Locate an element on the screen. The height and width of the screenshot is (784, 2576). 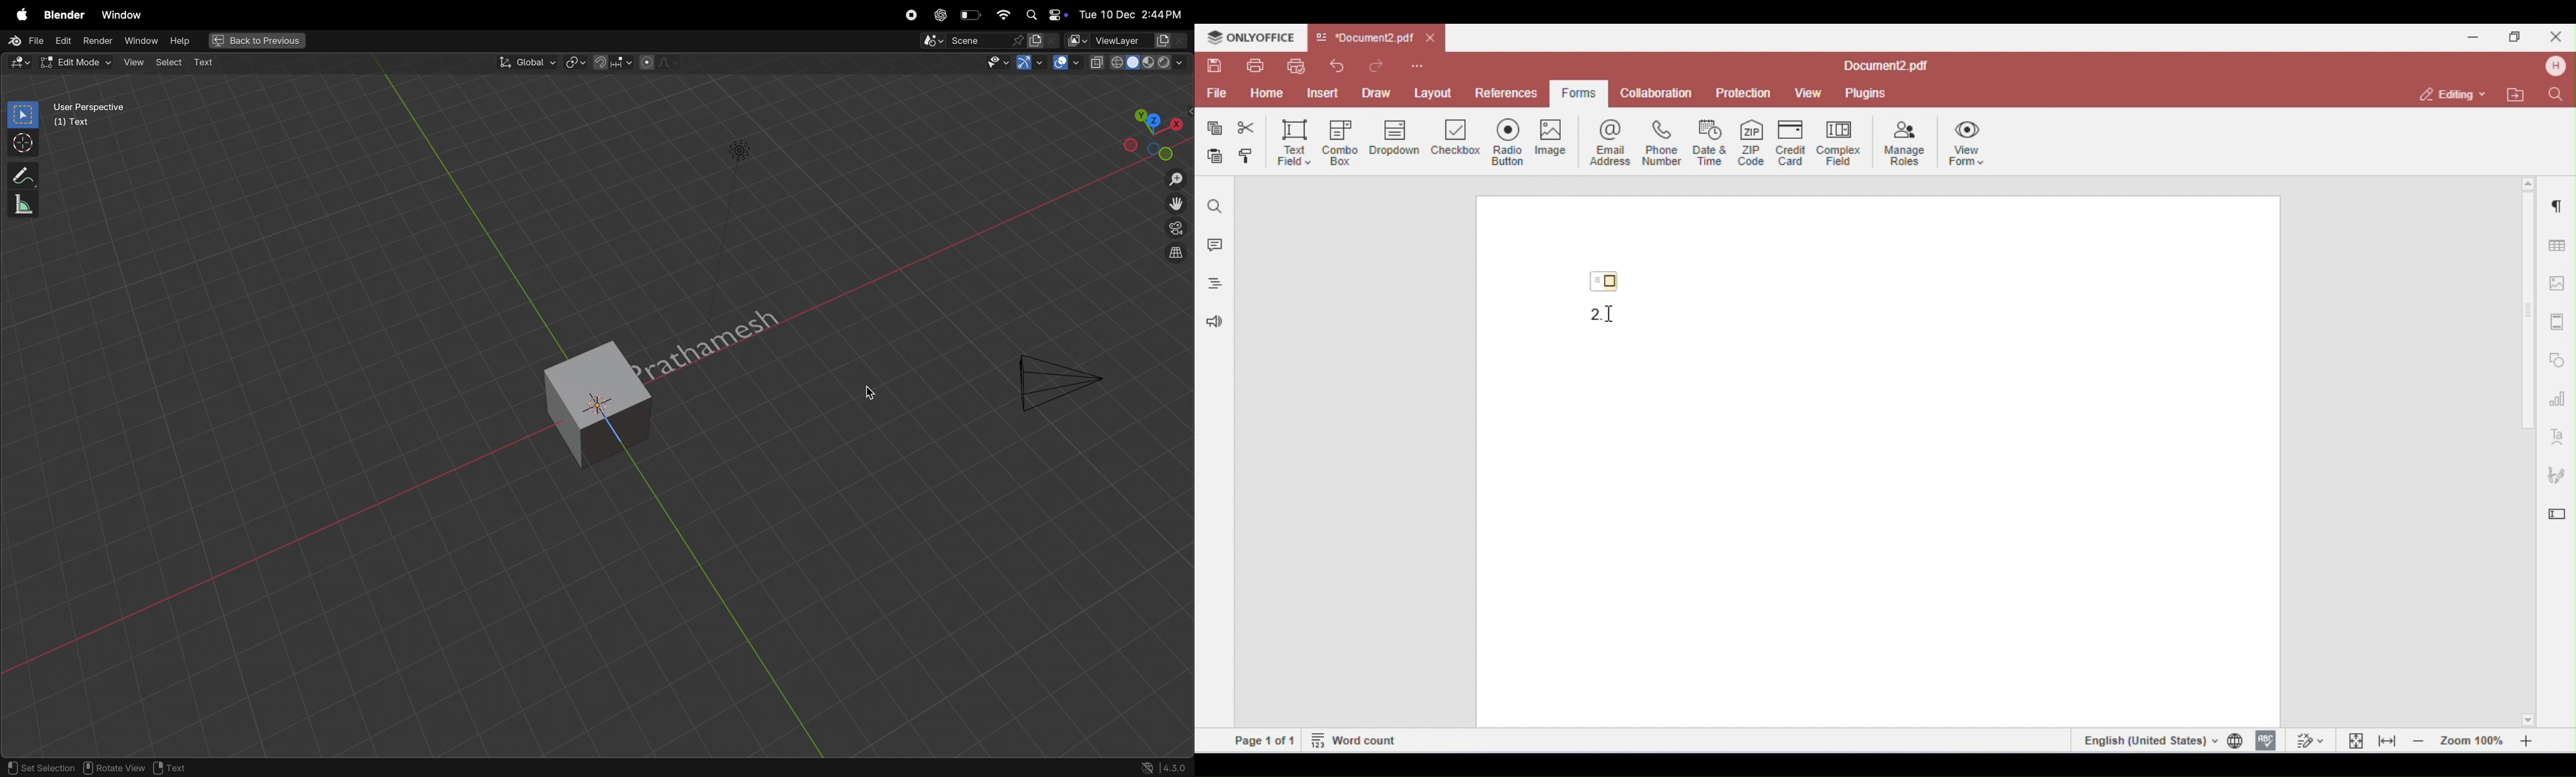
add is located at coordinates (208, 62).